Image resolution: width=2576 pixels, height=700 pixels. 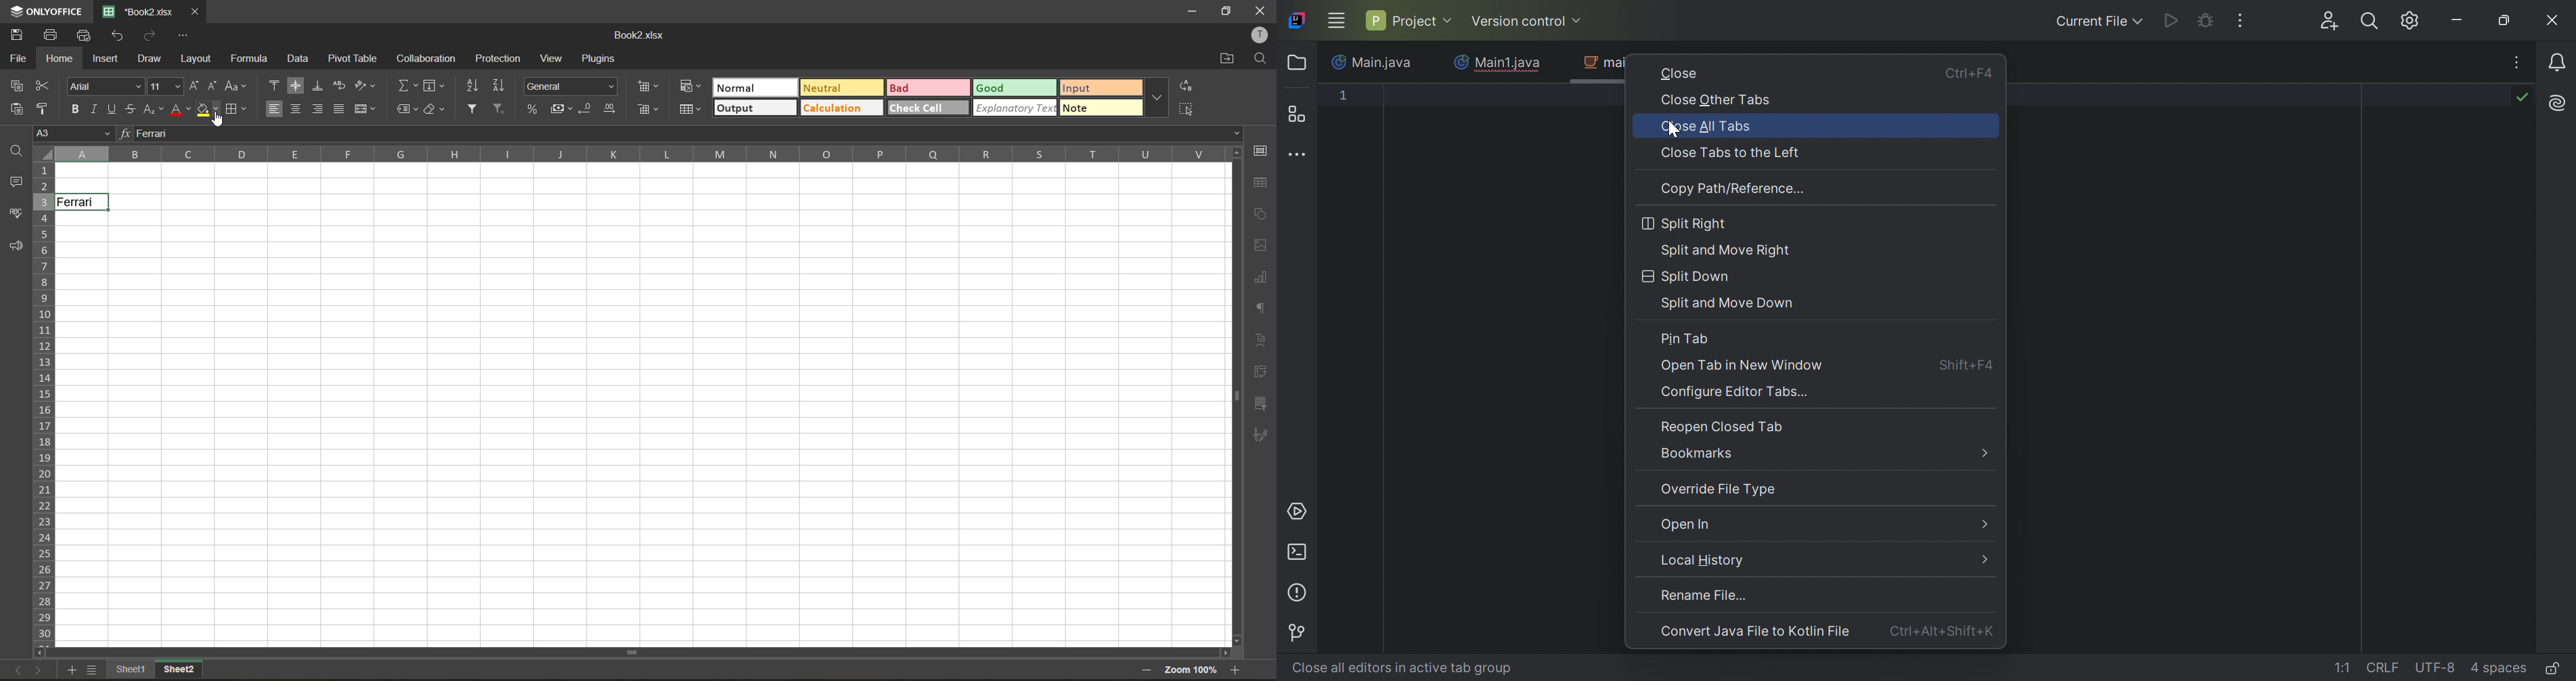 I want to click on app name, so click(x=45, y=10).